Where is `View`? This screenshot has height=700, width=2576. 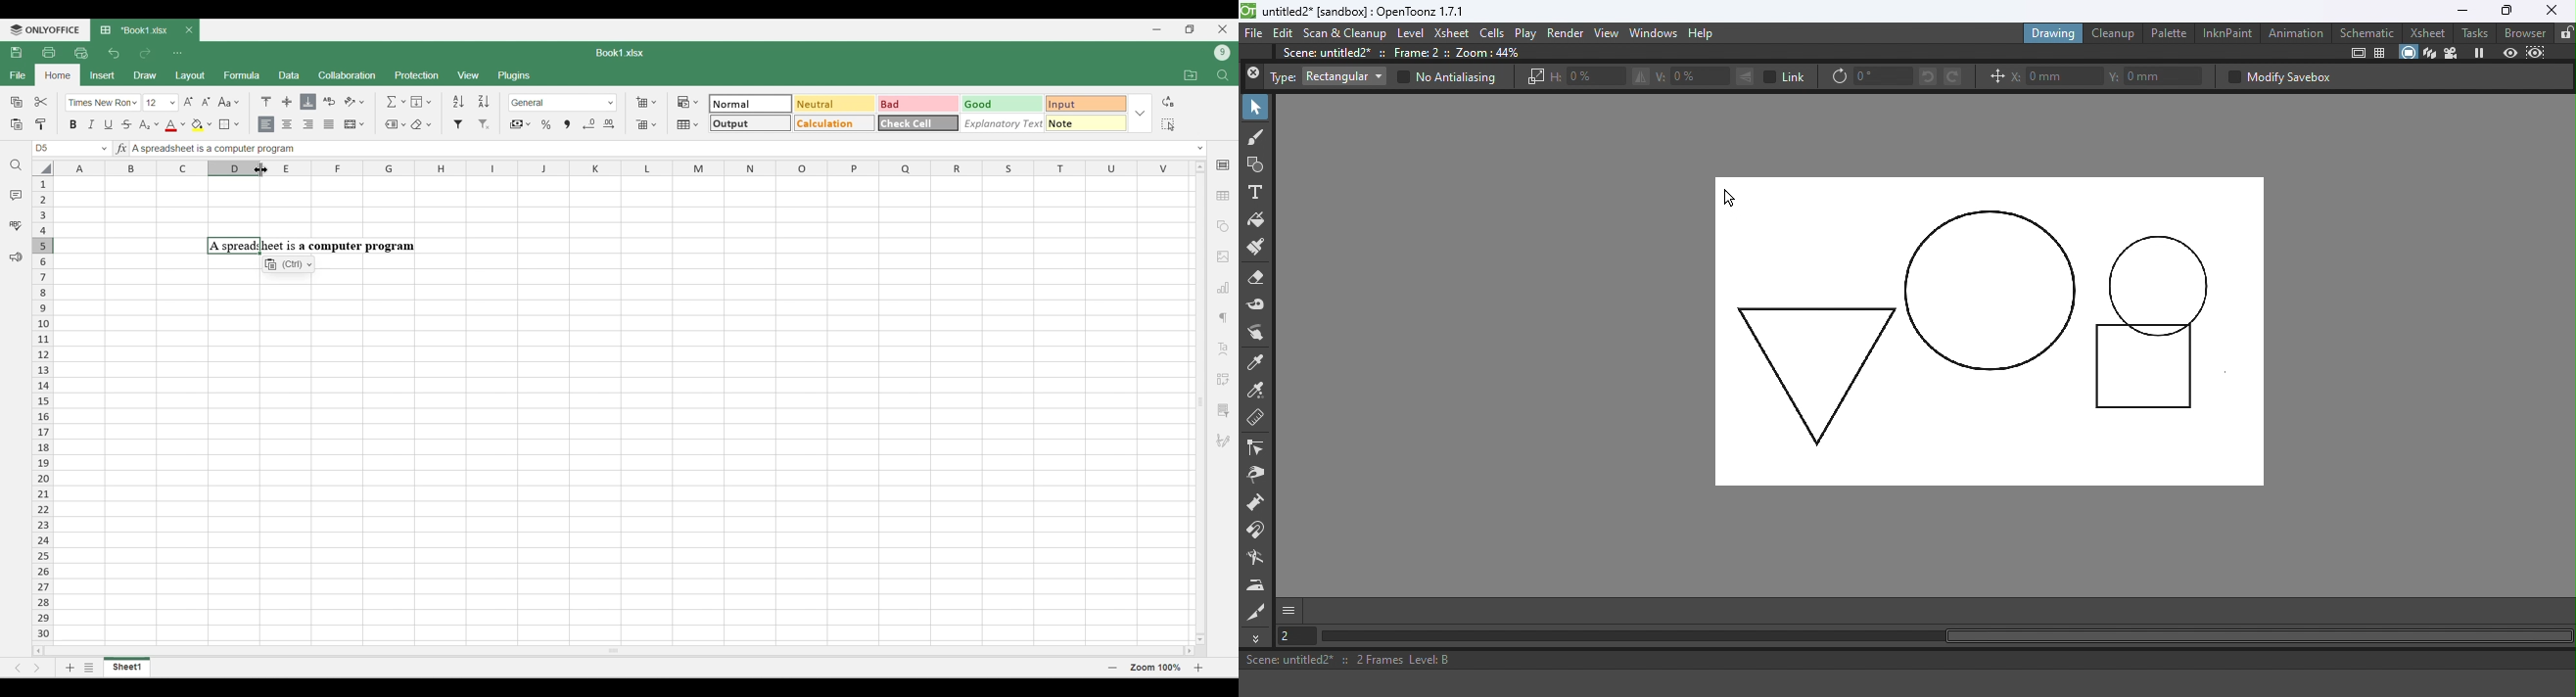 View is located at coordinates (1607, 33).